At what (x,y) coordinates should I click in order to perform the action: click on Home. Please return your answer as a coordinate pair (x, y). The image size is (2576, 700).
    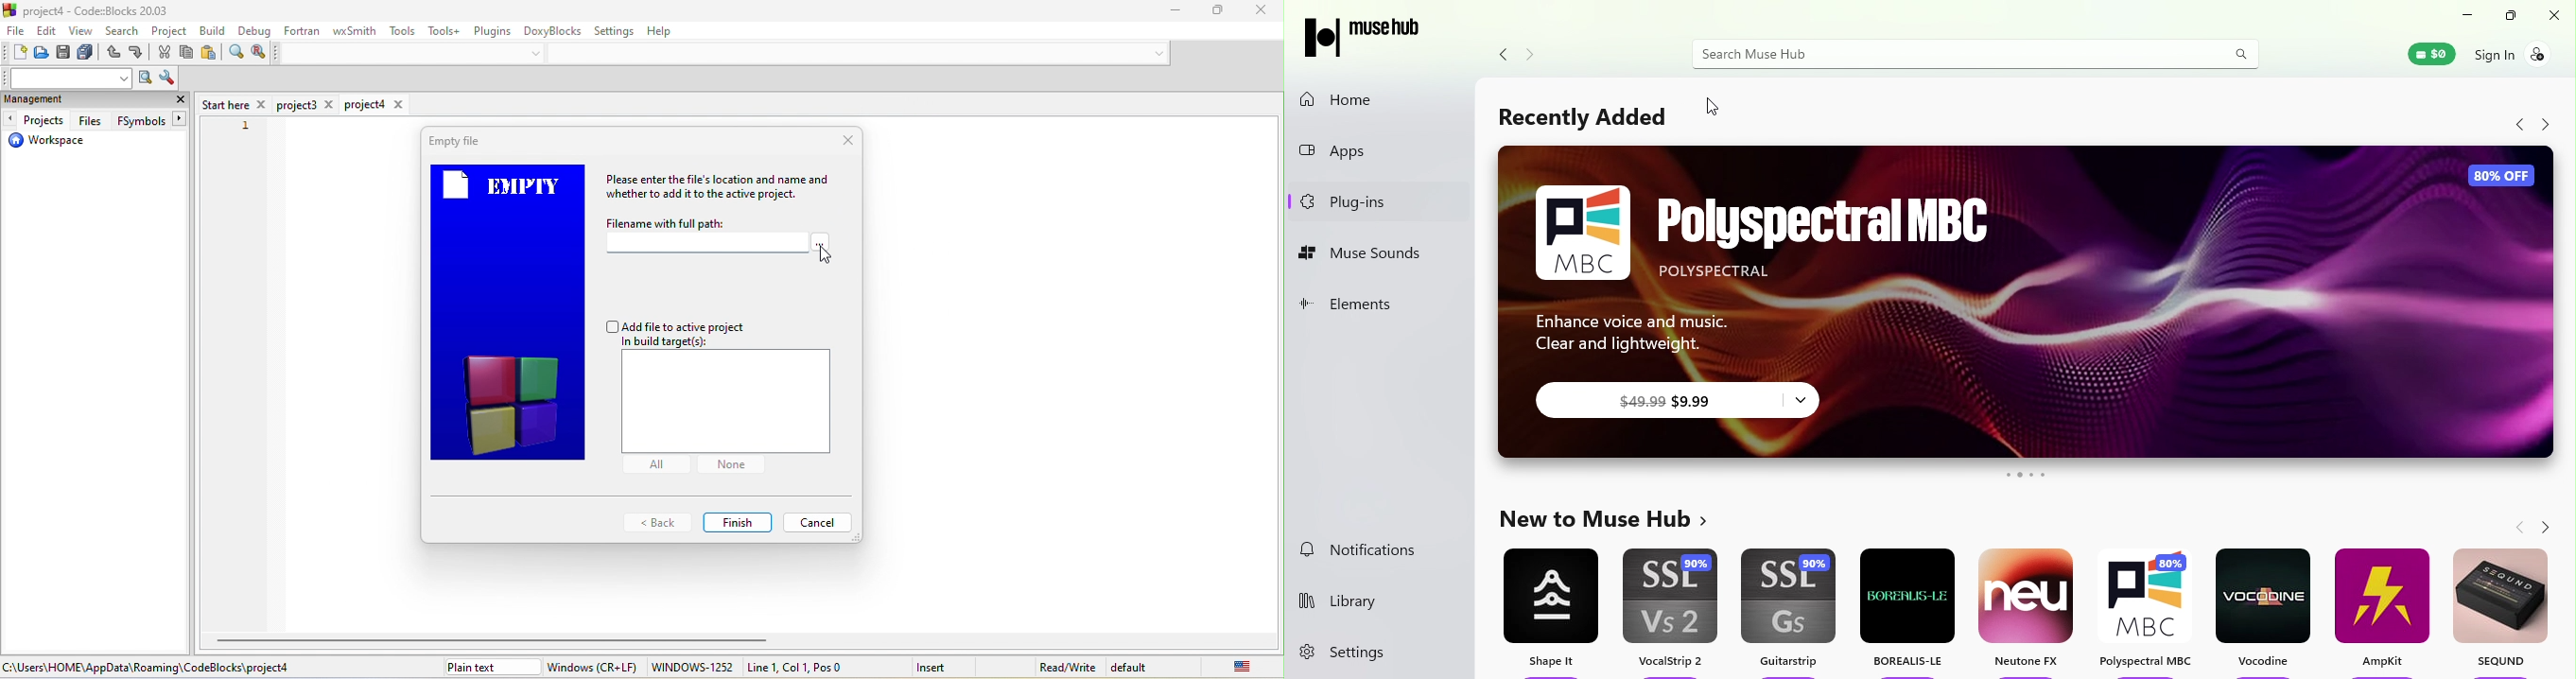
    Looking at the image, I should click on (1376, 103).